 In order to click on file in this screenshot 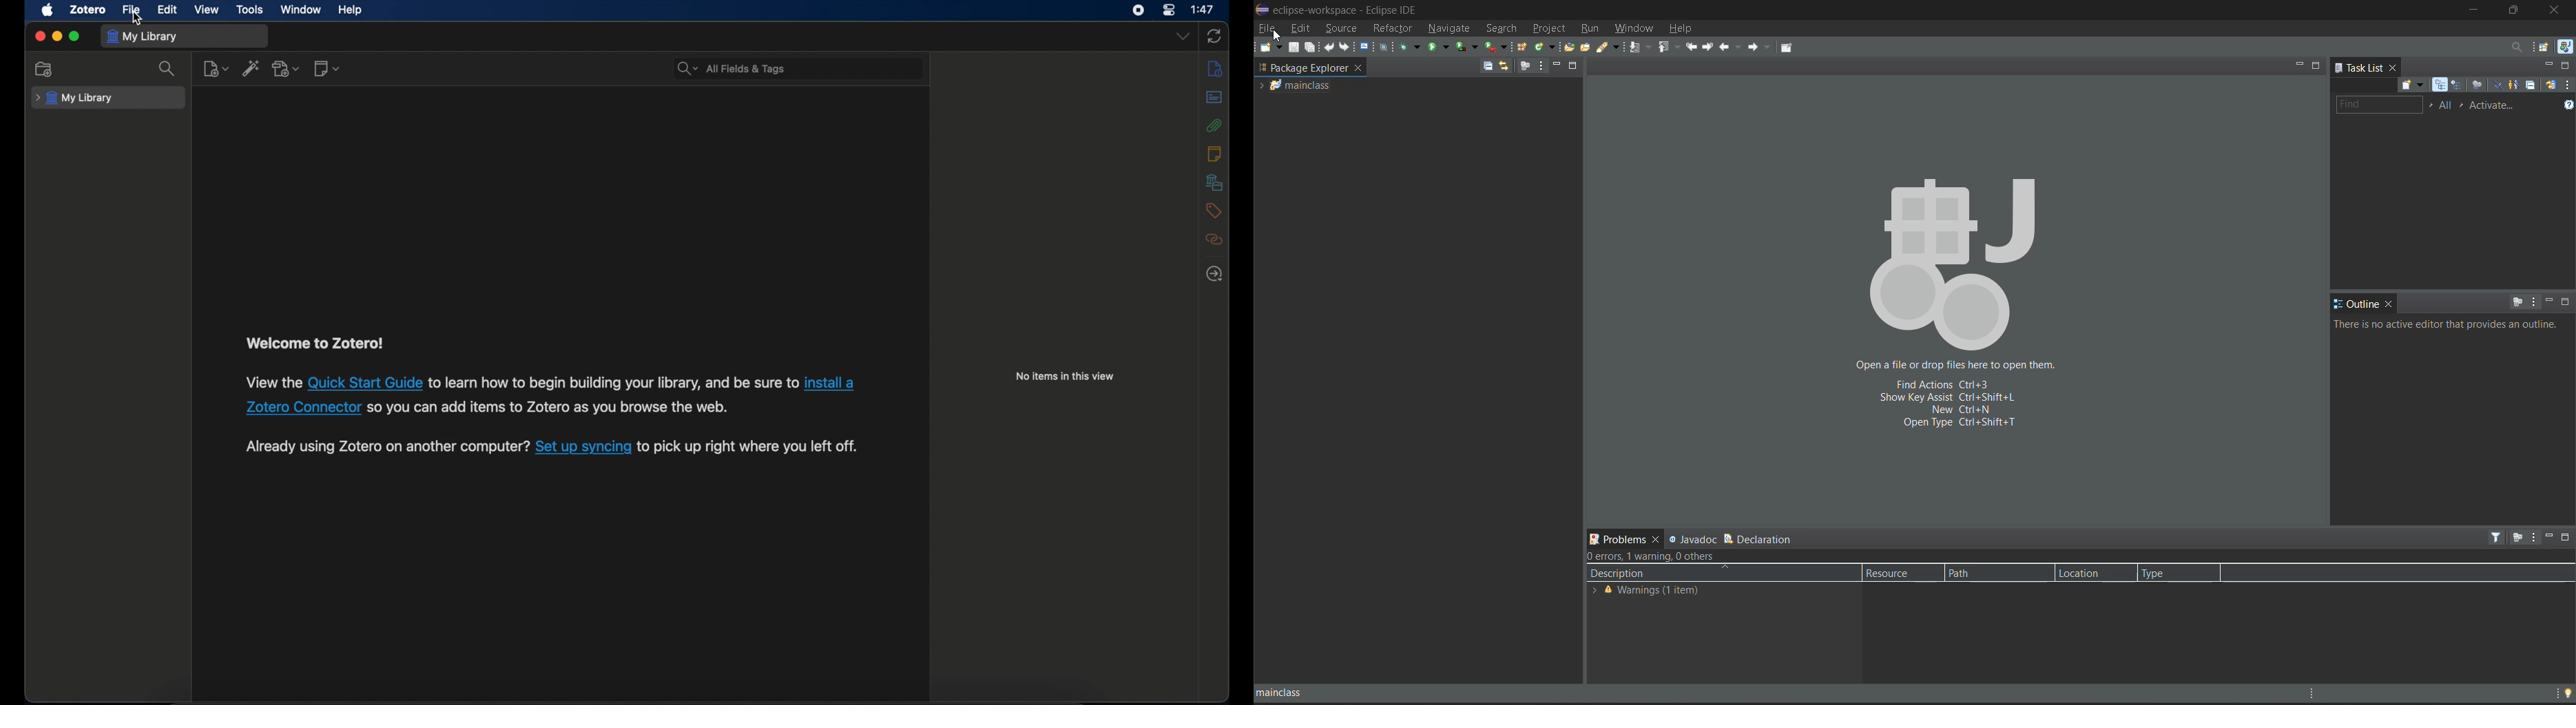, I will do `click(133, 10)`.